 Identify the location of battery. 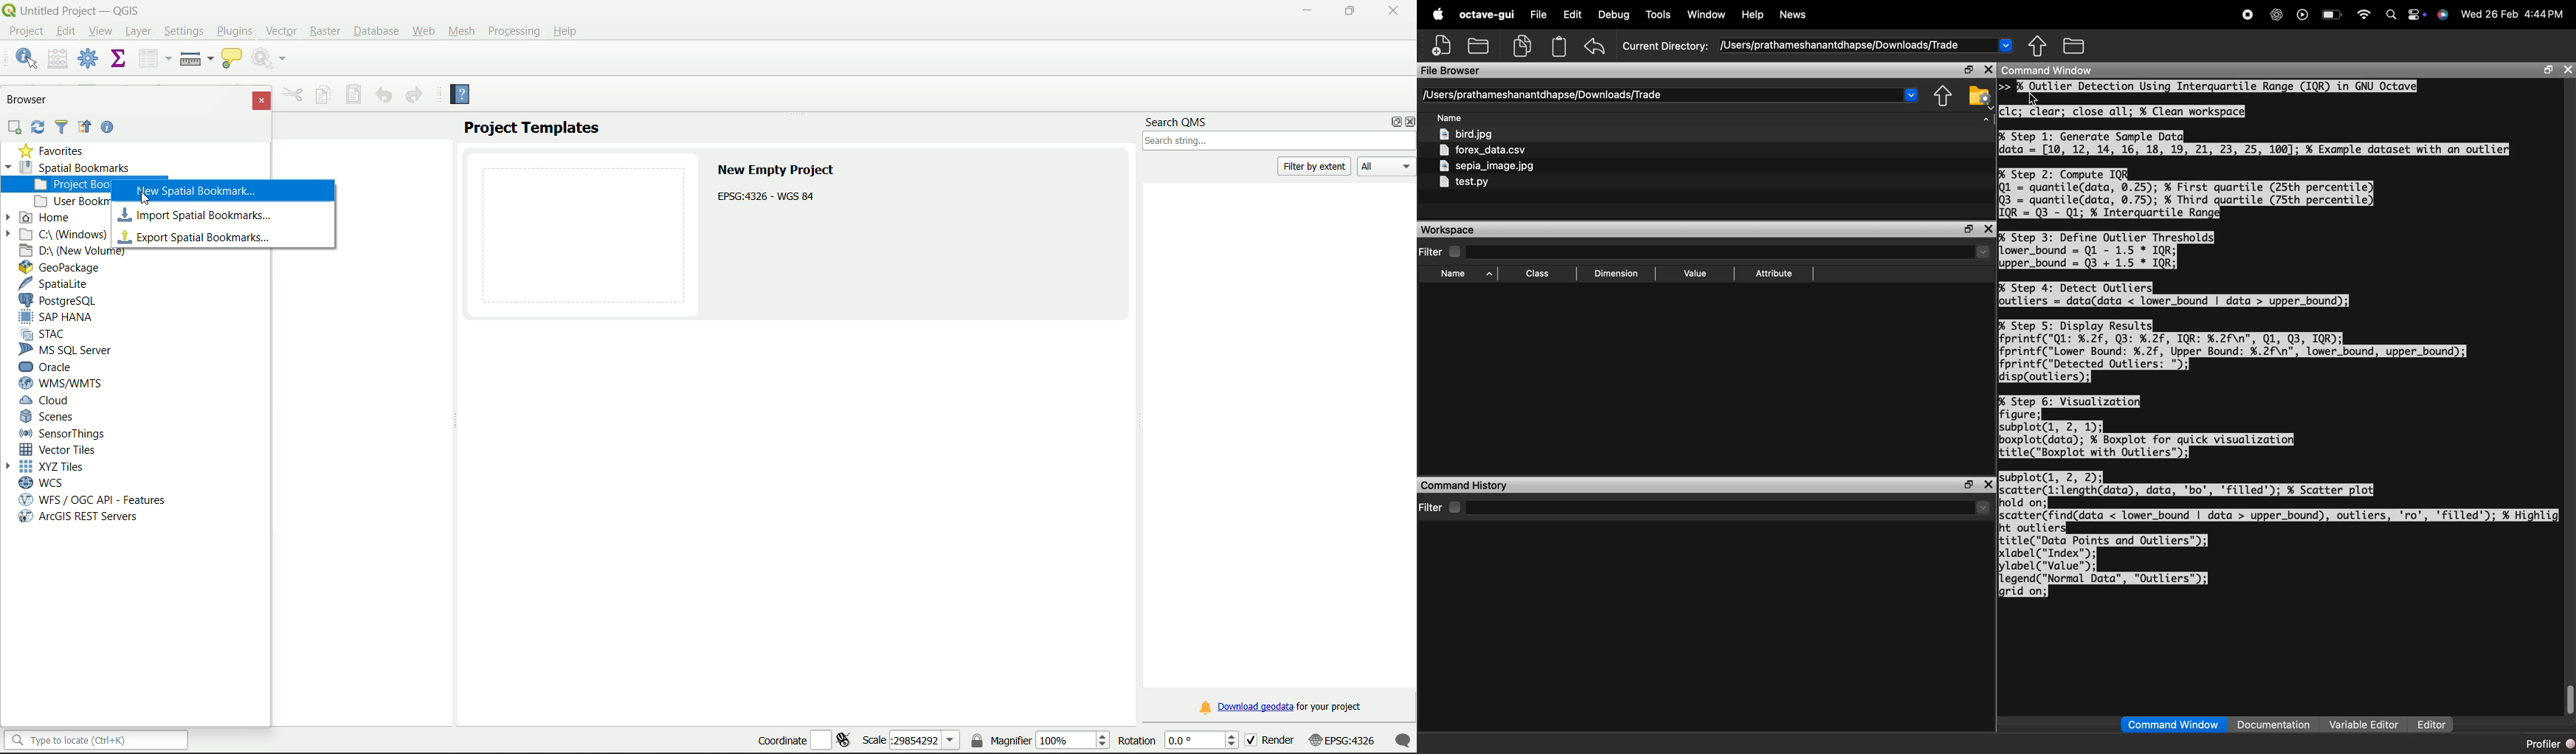
(2335, 16).